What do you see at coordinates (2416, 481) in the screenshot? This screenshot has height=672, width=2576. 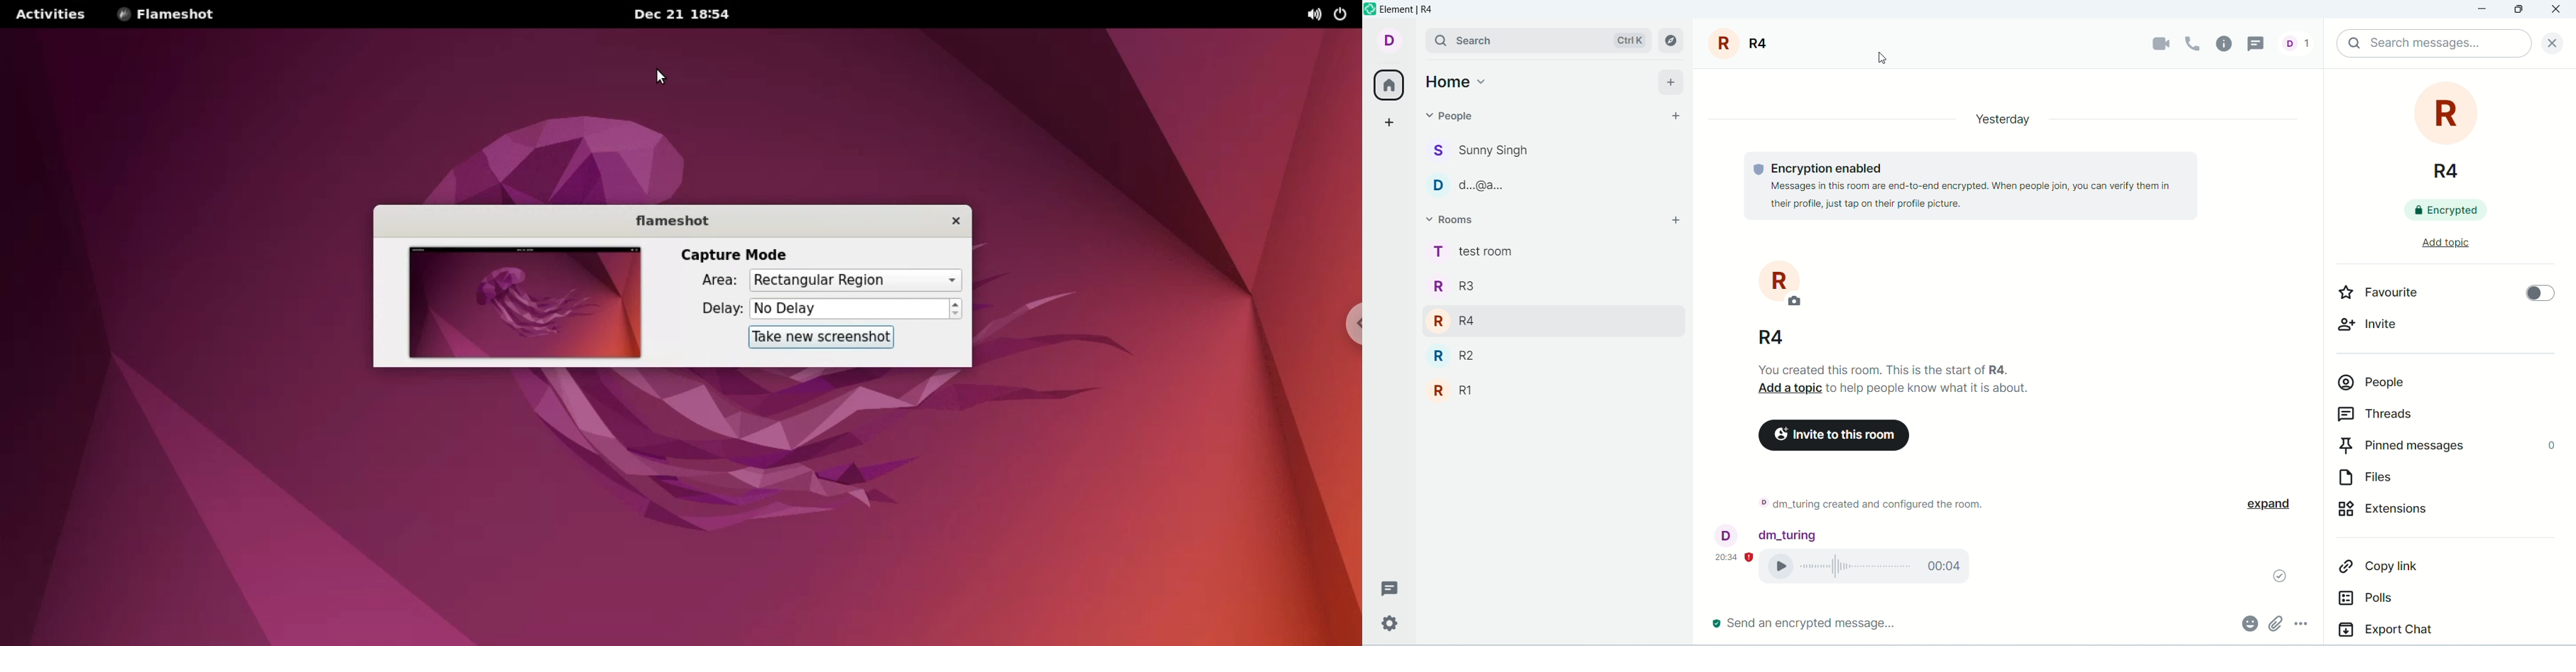 I see `files` at bounding box center [2416, 481].